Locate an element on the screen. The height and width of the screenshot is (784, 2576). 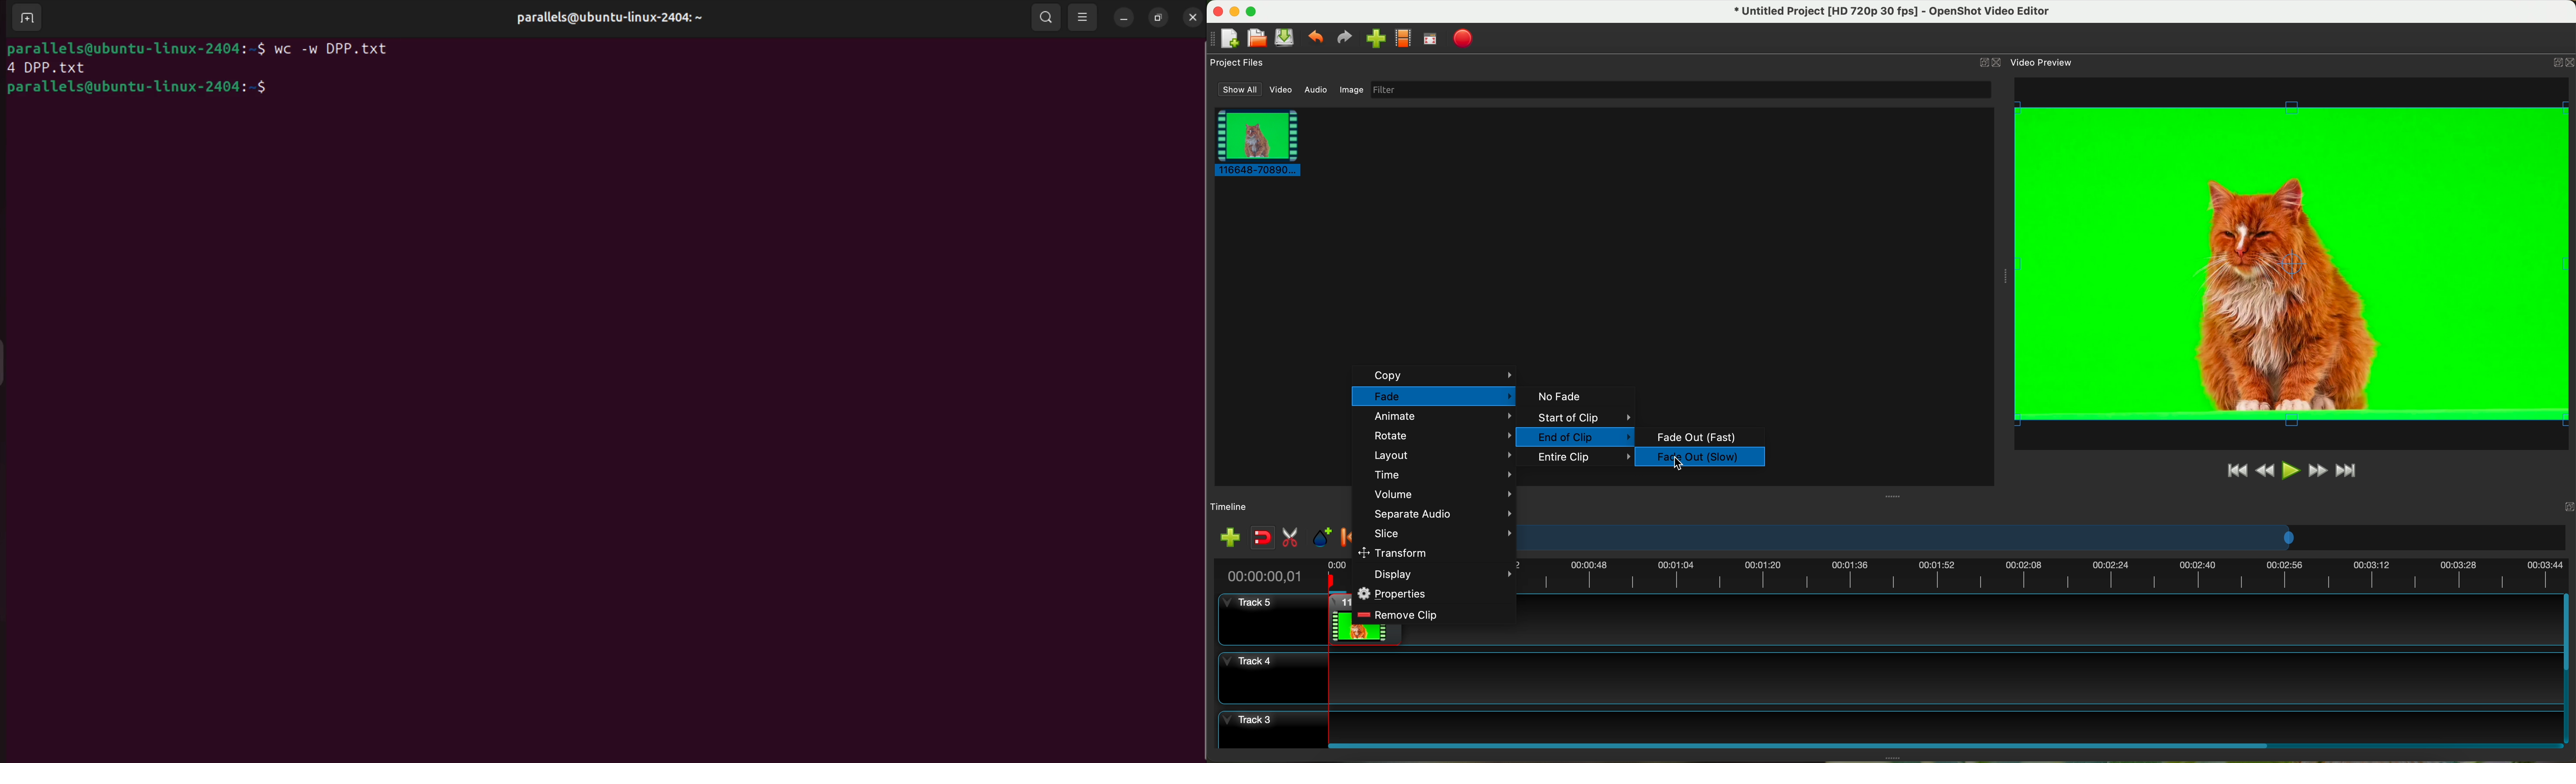
import files is located at coordinates (1229, 538).